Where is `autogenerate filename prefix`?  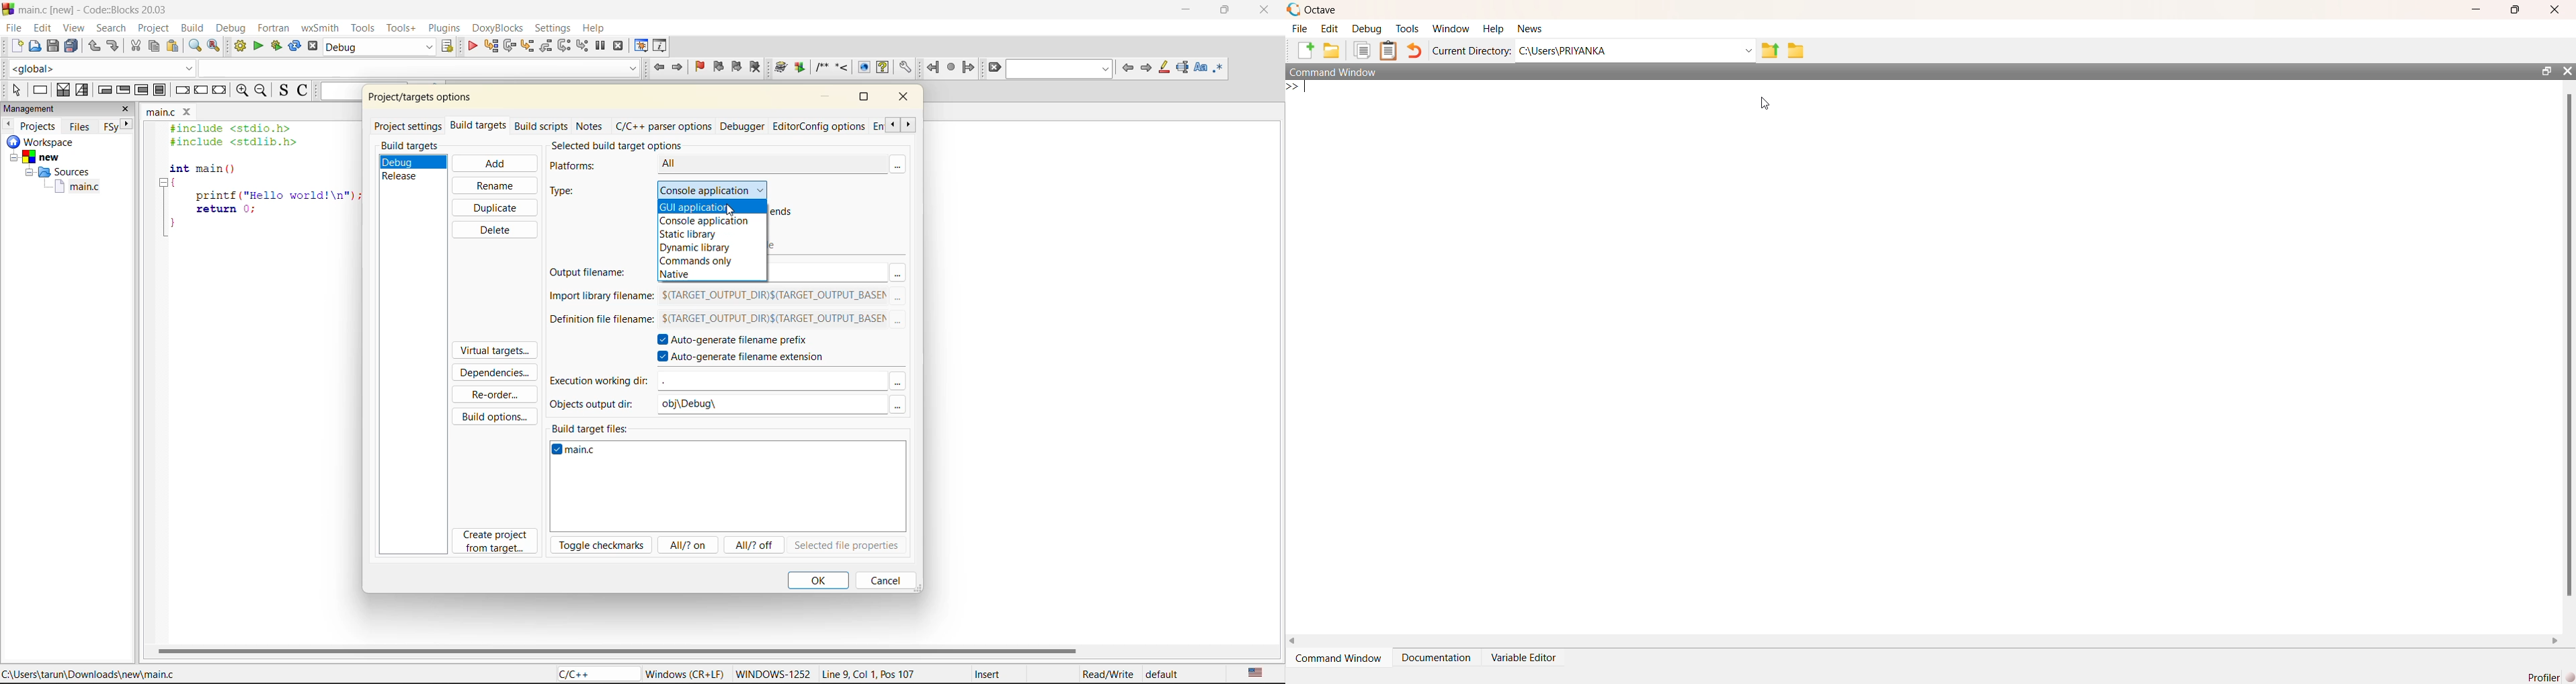
autogenerate filename prefix is located at coordinates (735, 339).